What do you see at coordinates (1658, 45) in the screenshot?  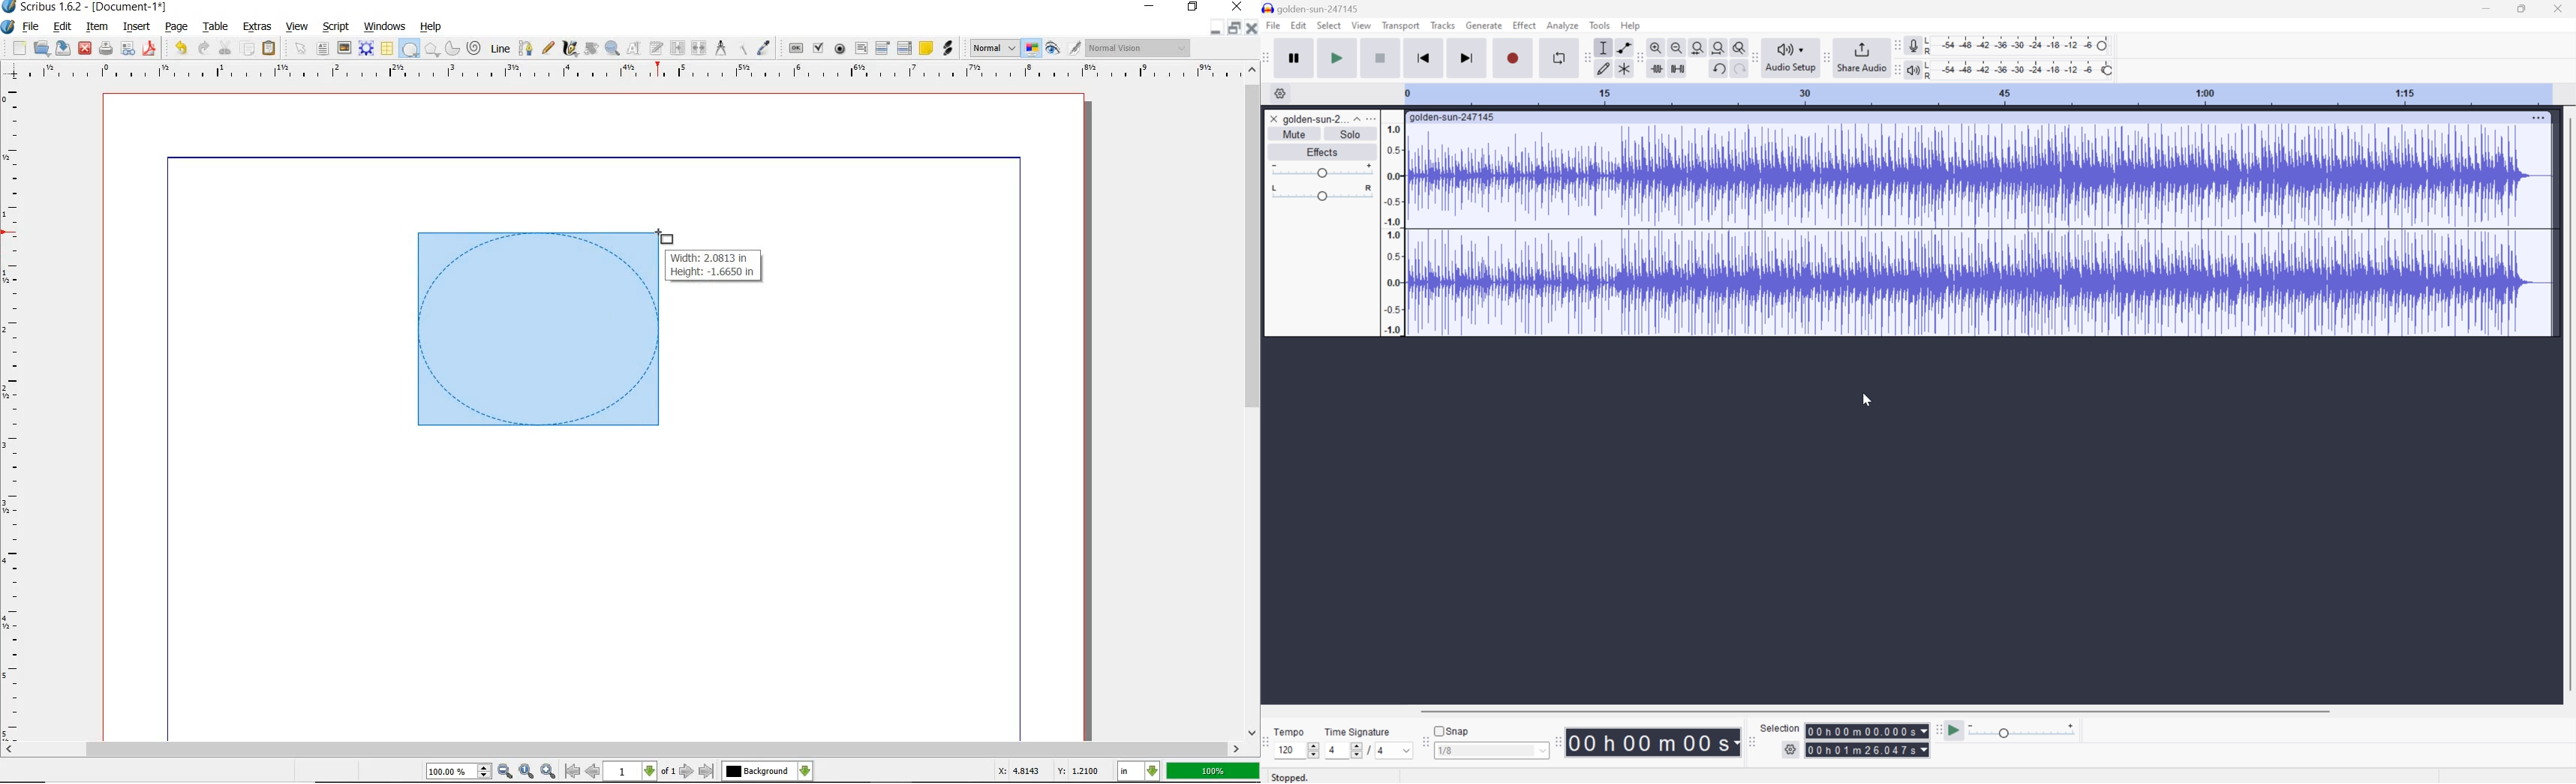 I see `Zoom in` at bounding box center [1658, 45].